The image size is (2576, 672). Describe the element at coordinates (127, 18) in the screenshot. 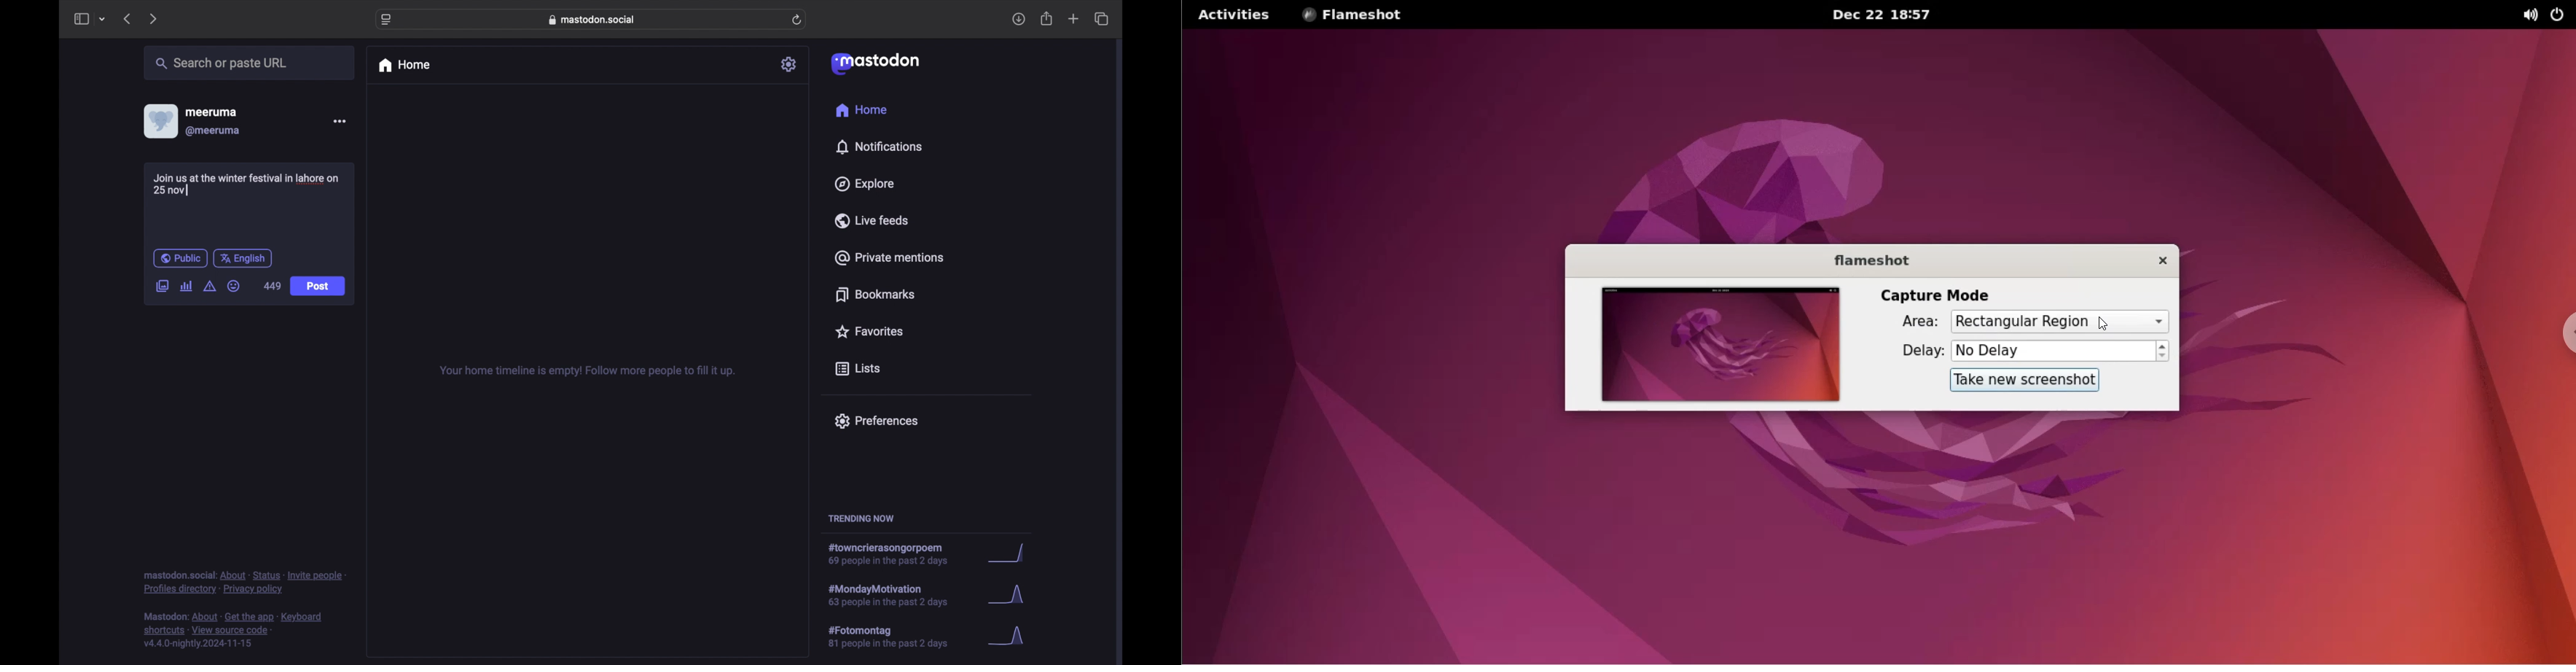

I see `previous` at that location.